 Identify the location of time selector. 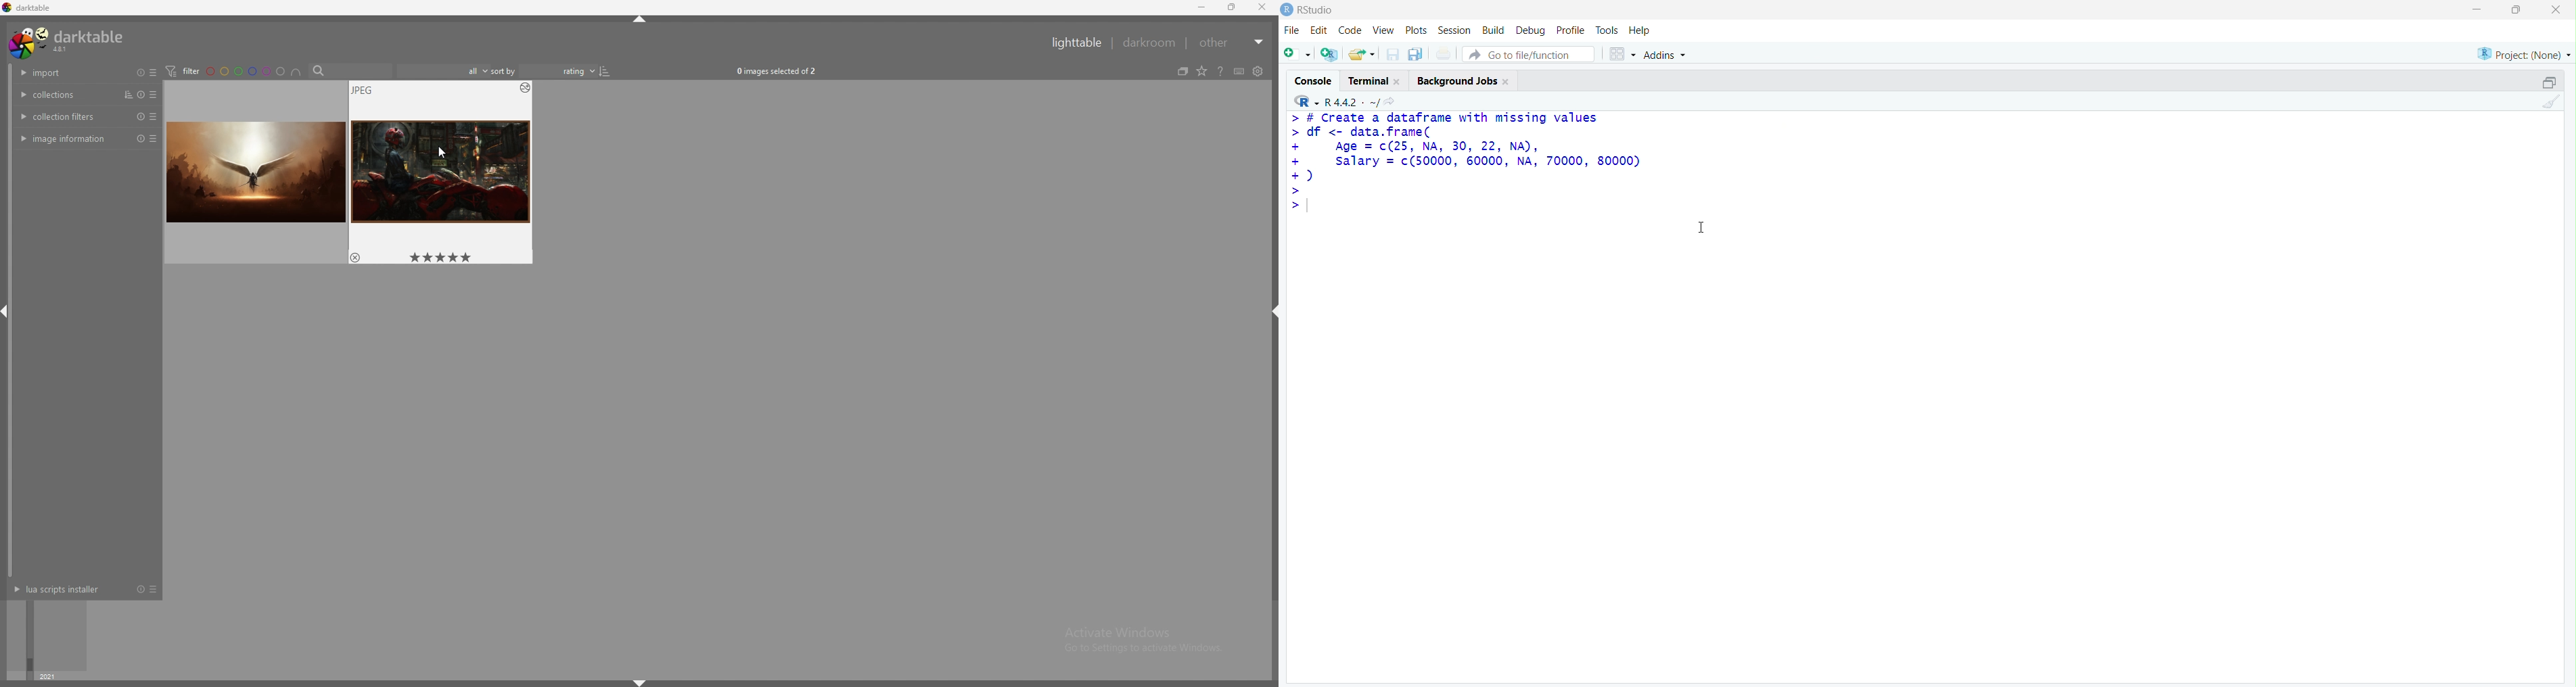
(46, 635).